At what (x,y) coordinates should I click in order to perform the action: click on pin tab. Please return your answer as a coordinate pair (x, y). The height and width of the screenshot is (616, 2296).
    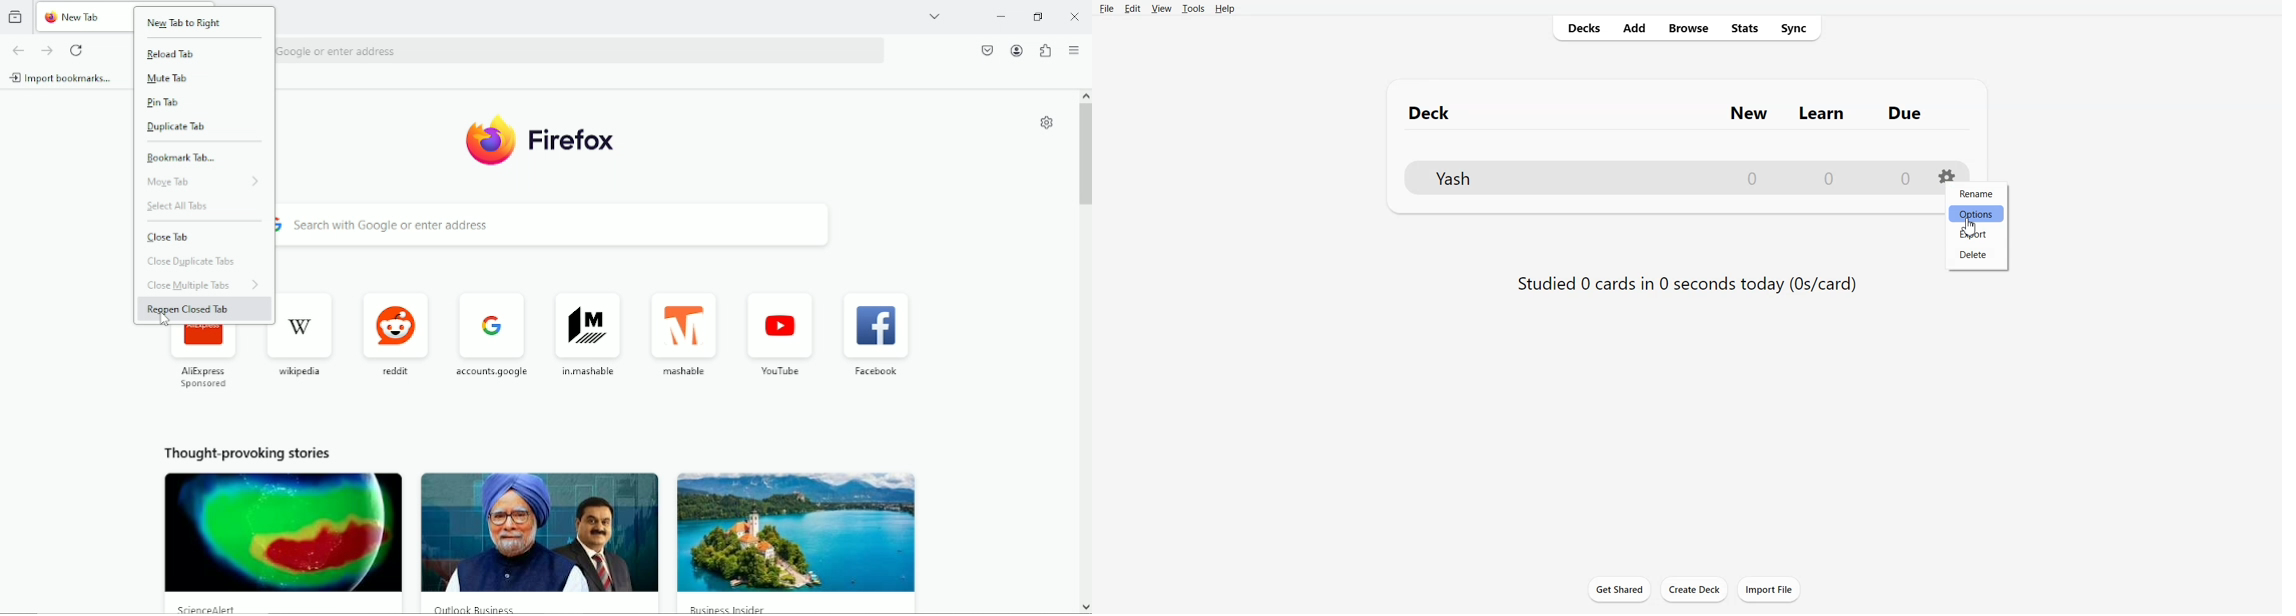
    Looking at the image, I should click on (160, 103).